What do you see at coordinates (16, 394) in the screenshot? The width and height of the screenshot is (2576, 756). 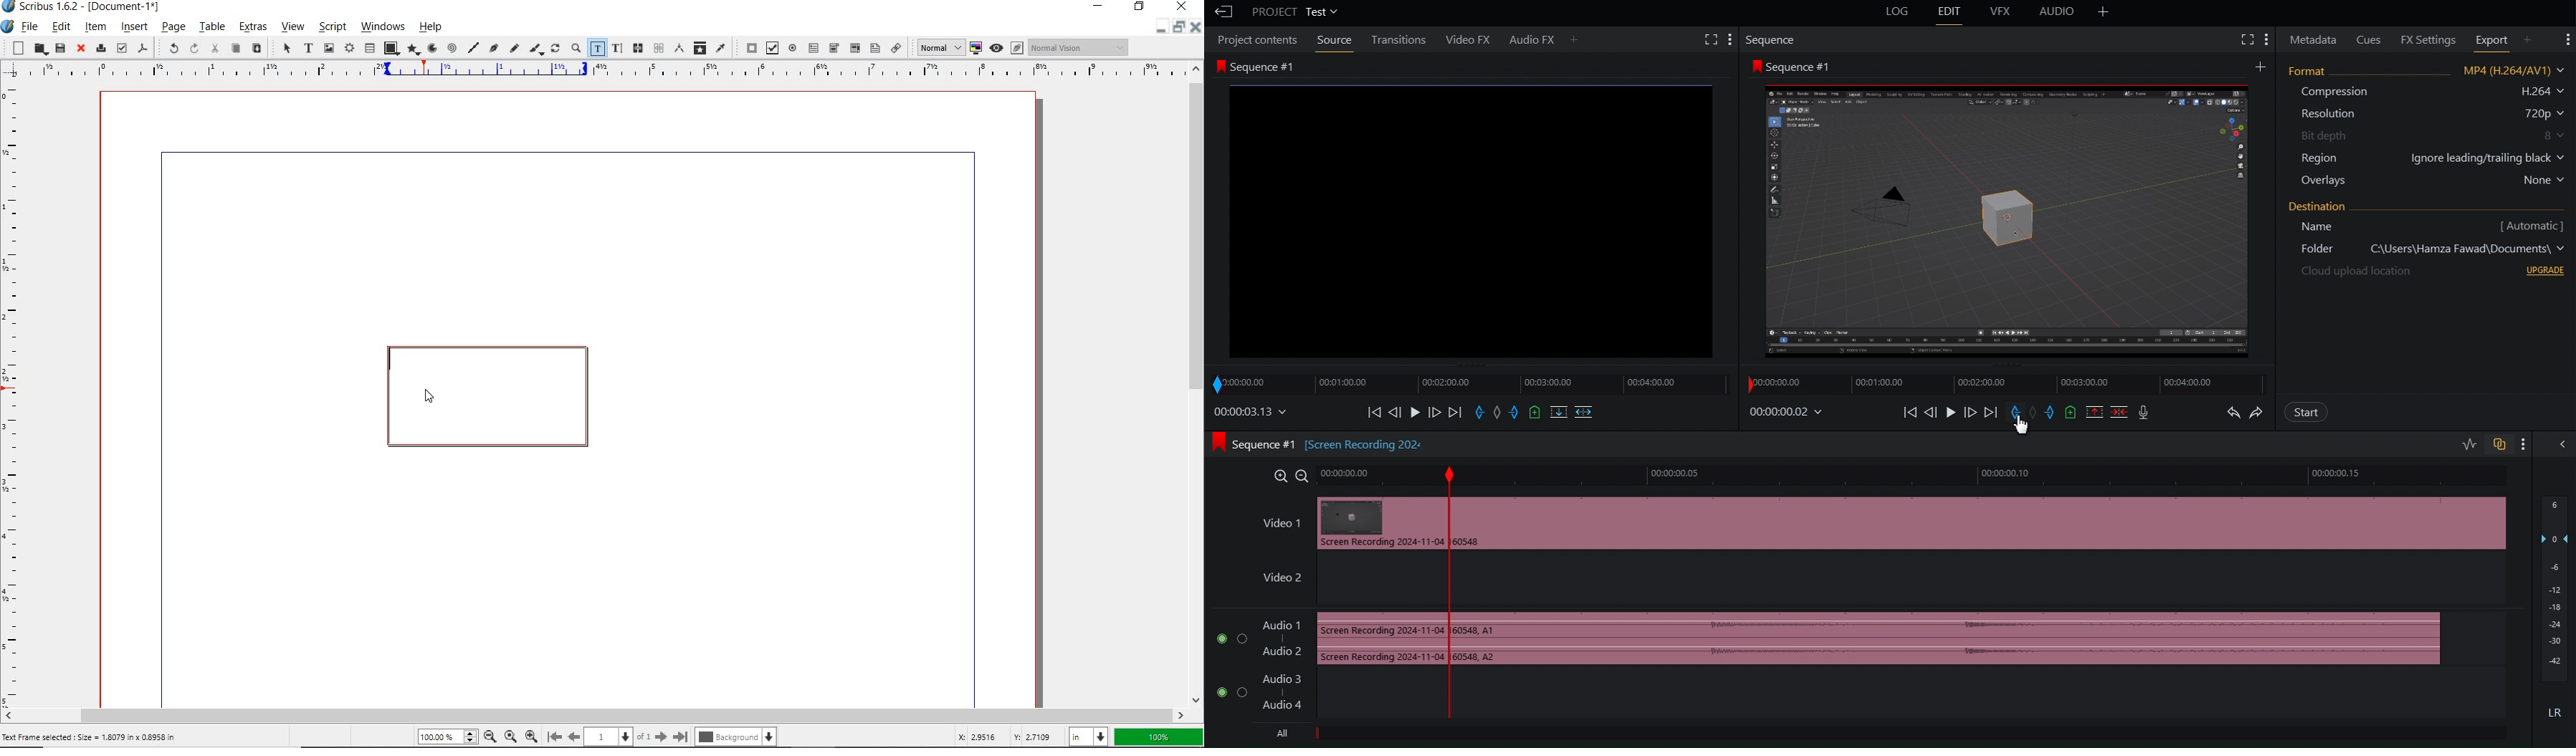 I see `Vertical Margin` at bounding box center [16, 394].